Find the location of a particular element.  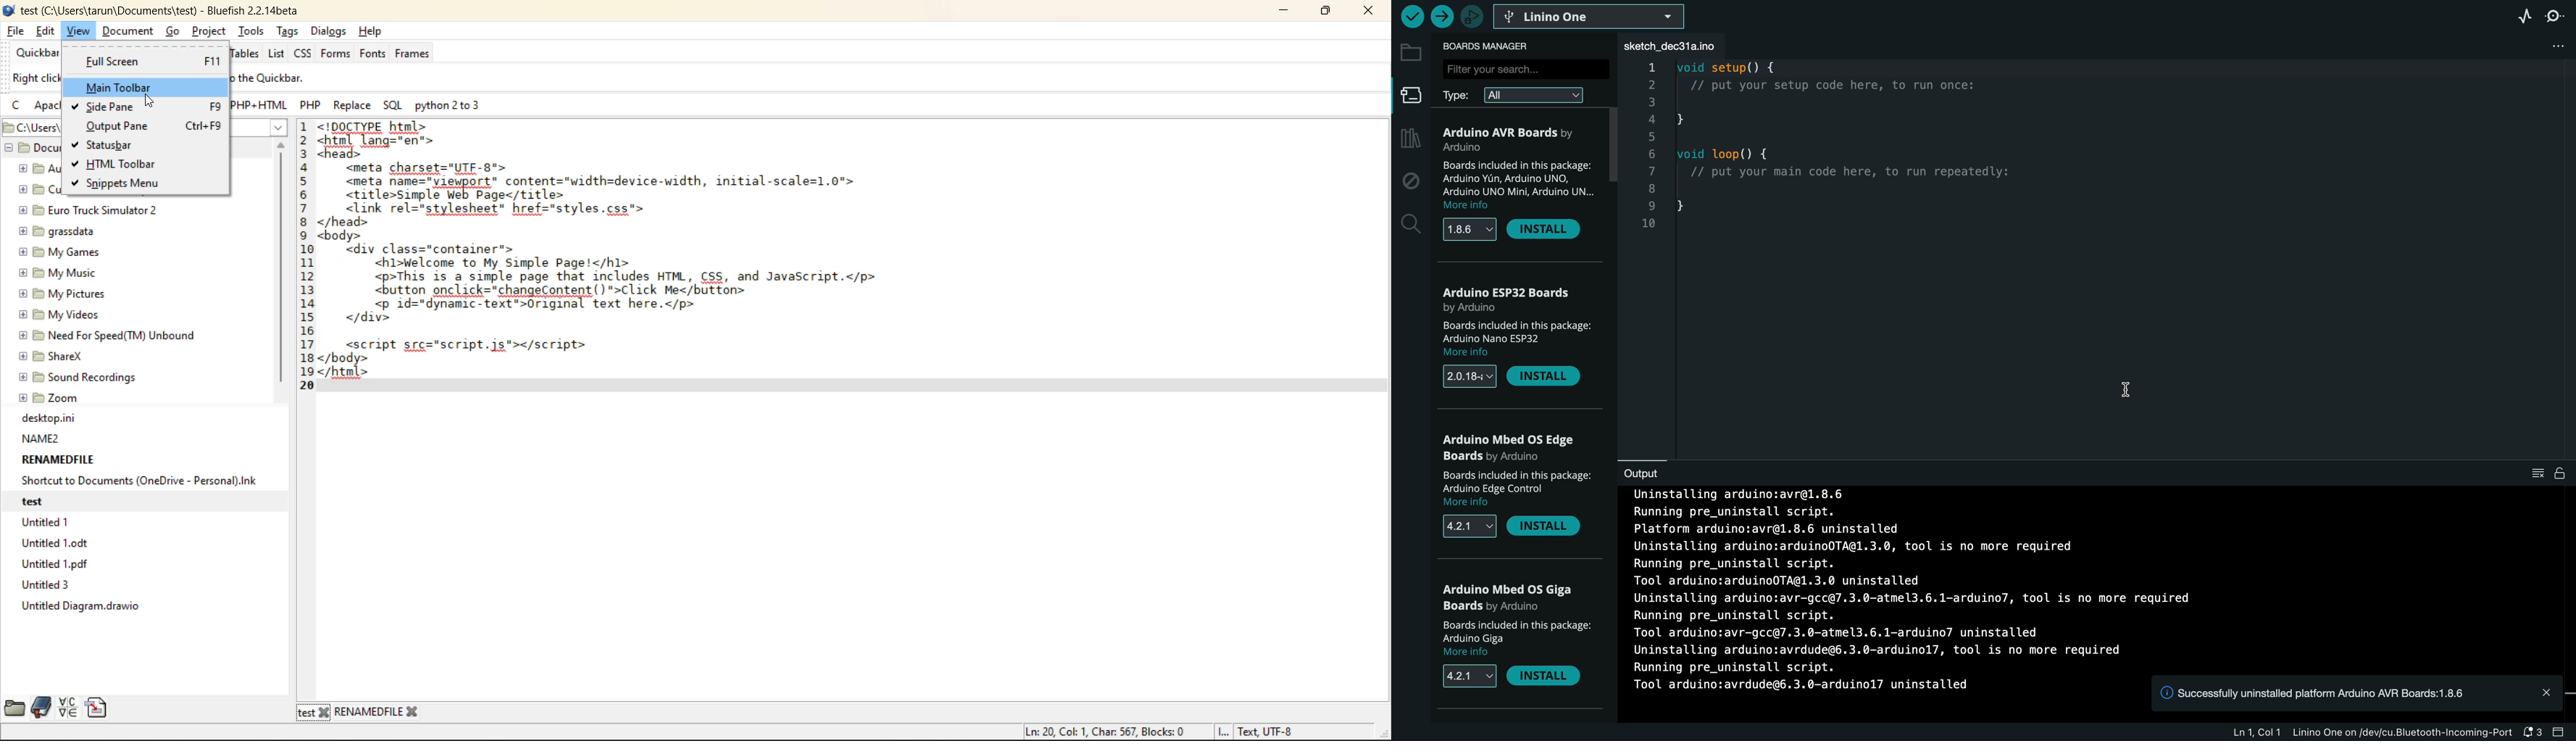

tools is located at coordinates (249, 32).